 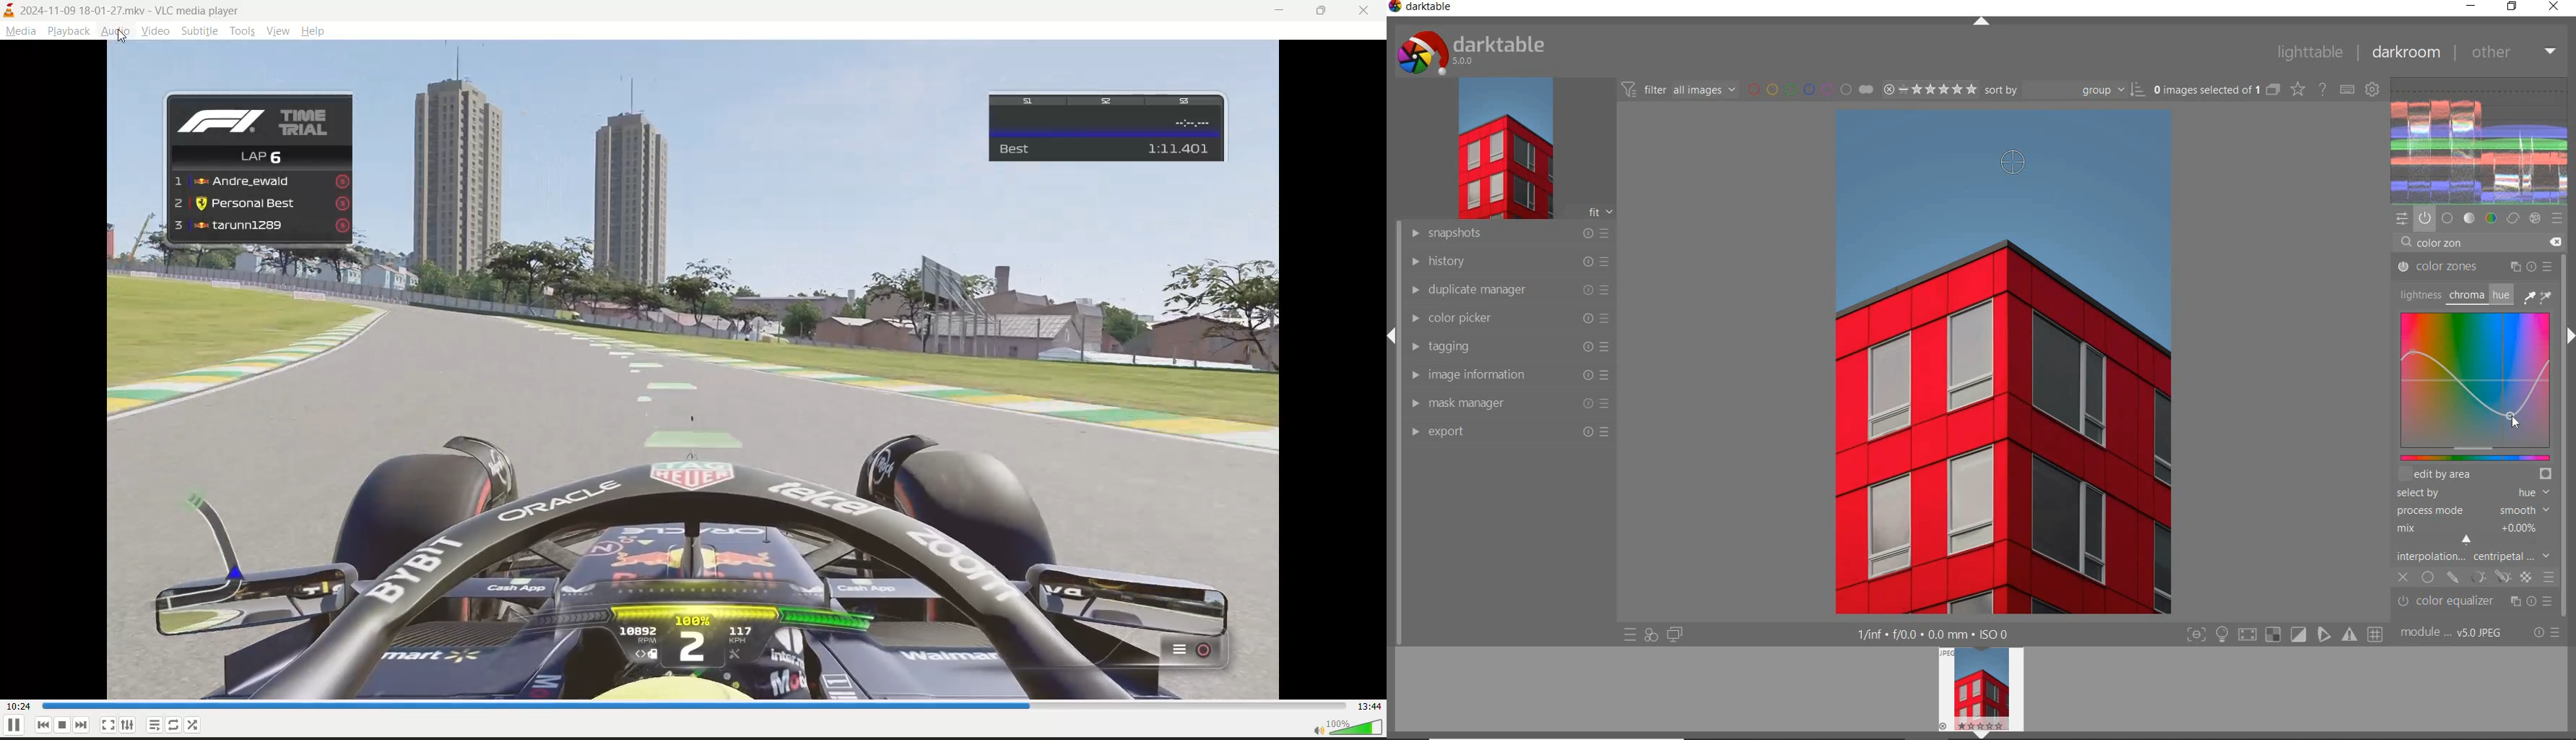 What do you see at coordinates (1506, 291) in the screenshot?
I see `duplicate manager` at bounding box center [1506, 291].